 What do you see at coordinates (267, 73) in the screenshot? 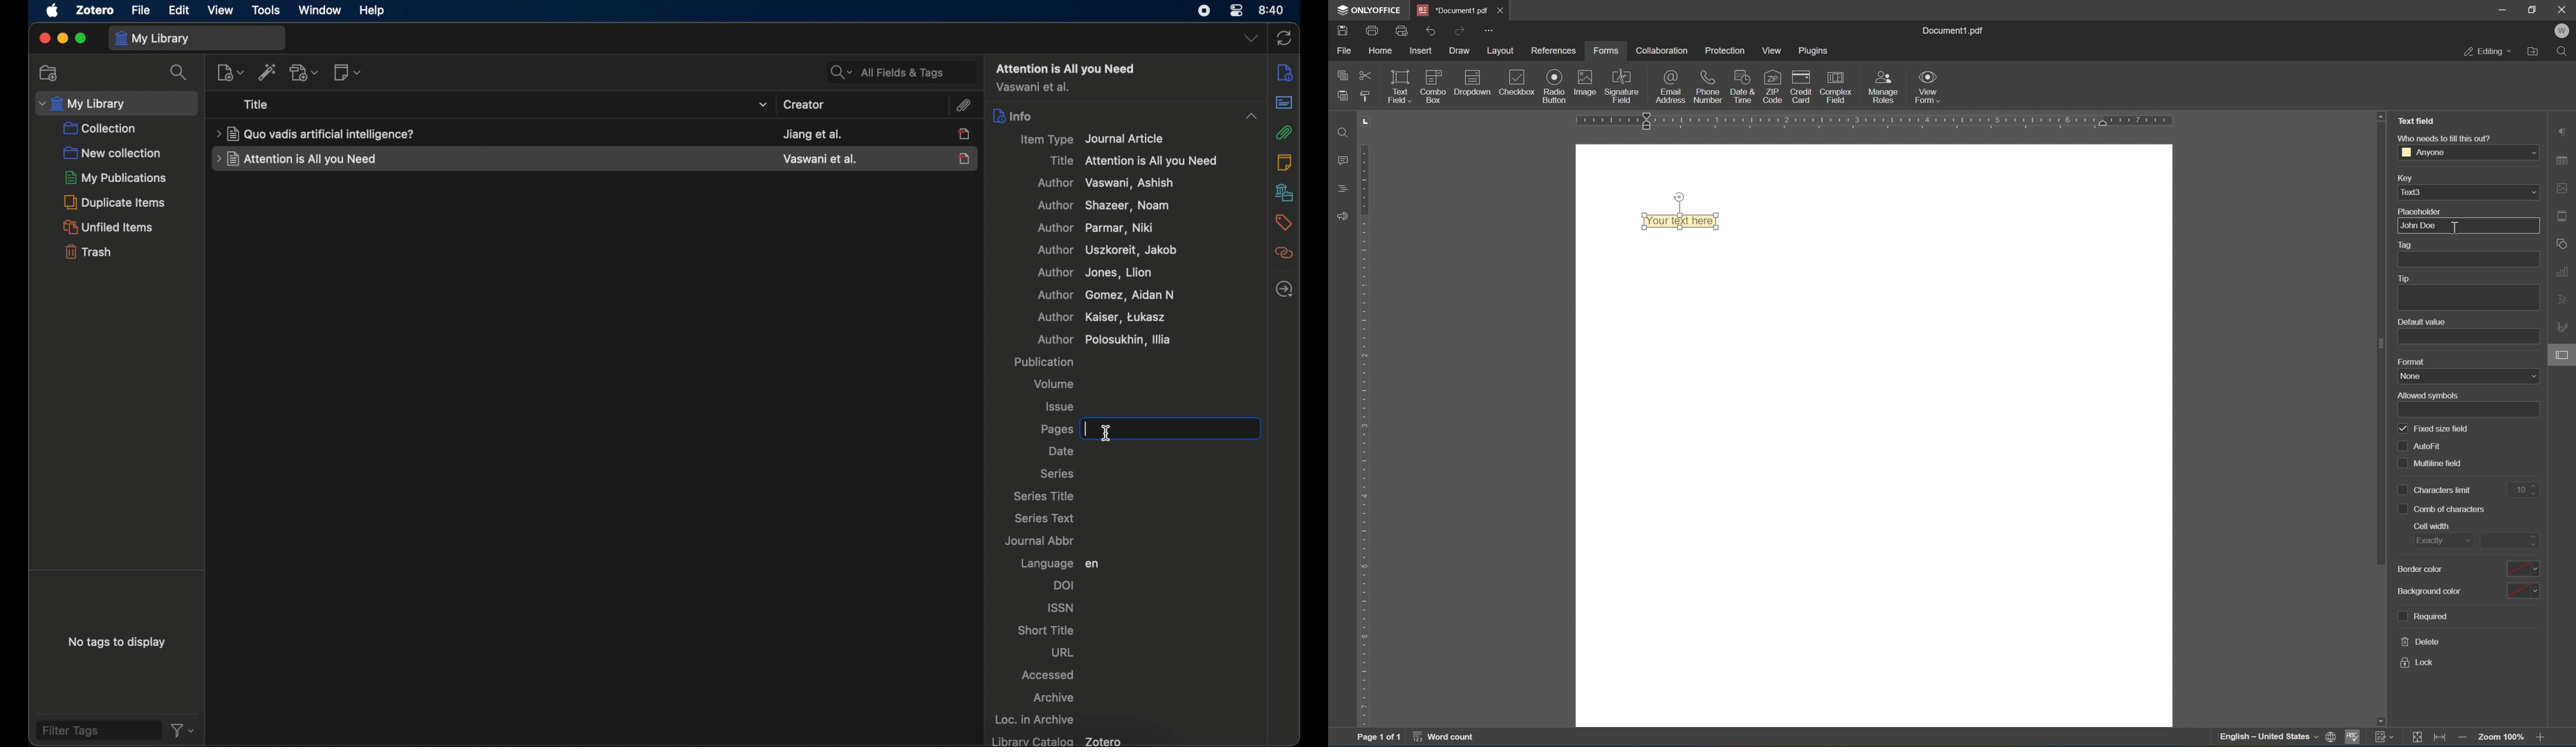
I see `add. items by identifier ` at bounding box center [267, 73].